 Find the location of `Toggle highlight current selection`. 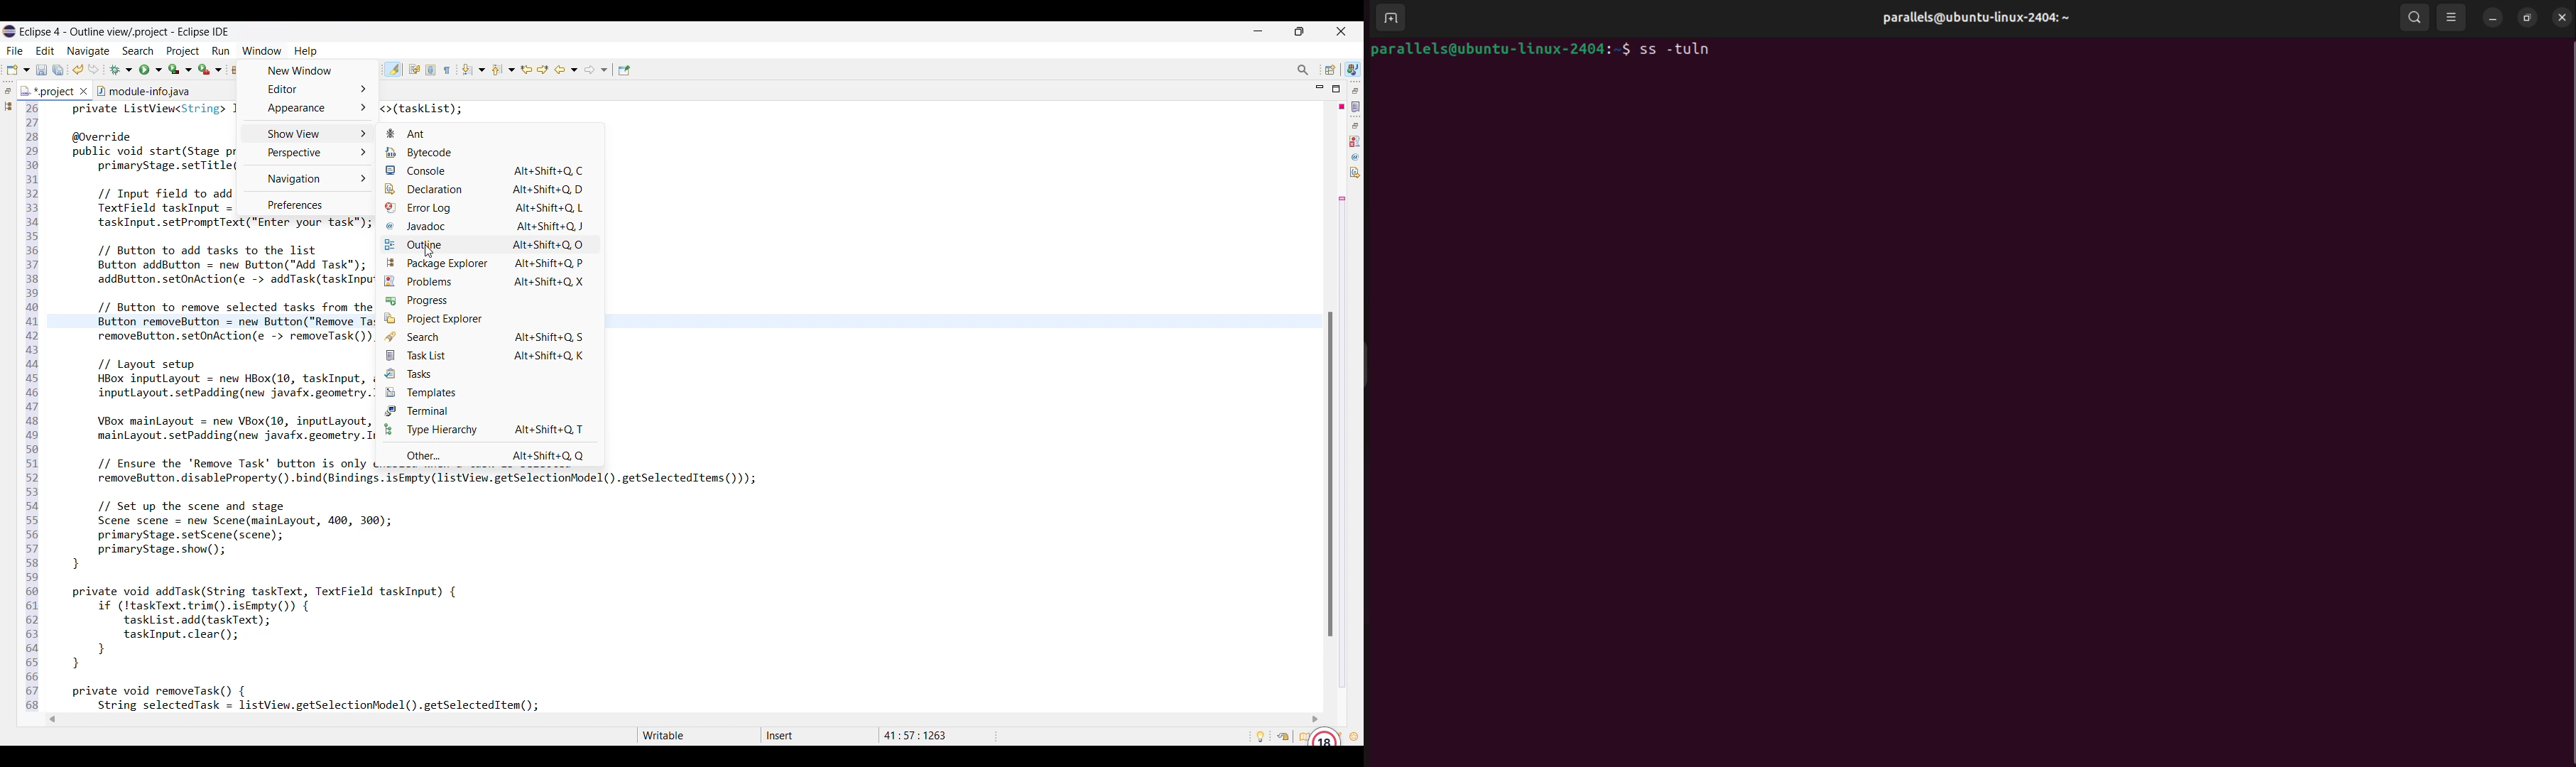

Toggle highlight current selection is located at coordinates (393, 70).